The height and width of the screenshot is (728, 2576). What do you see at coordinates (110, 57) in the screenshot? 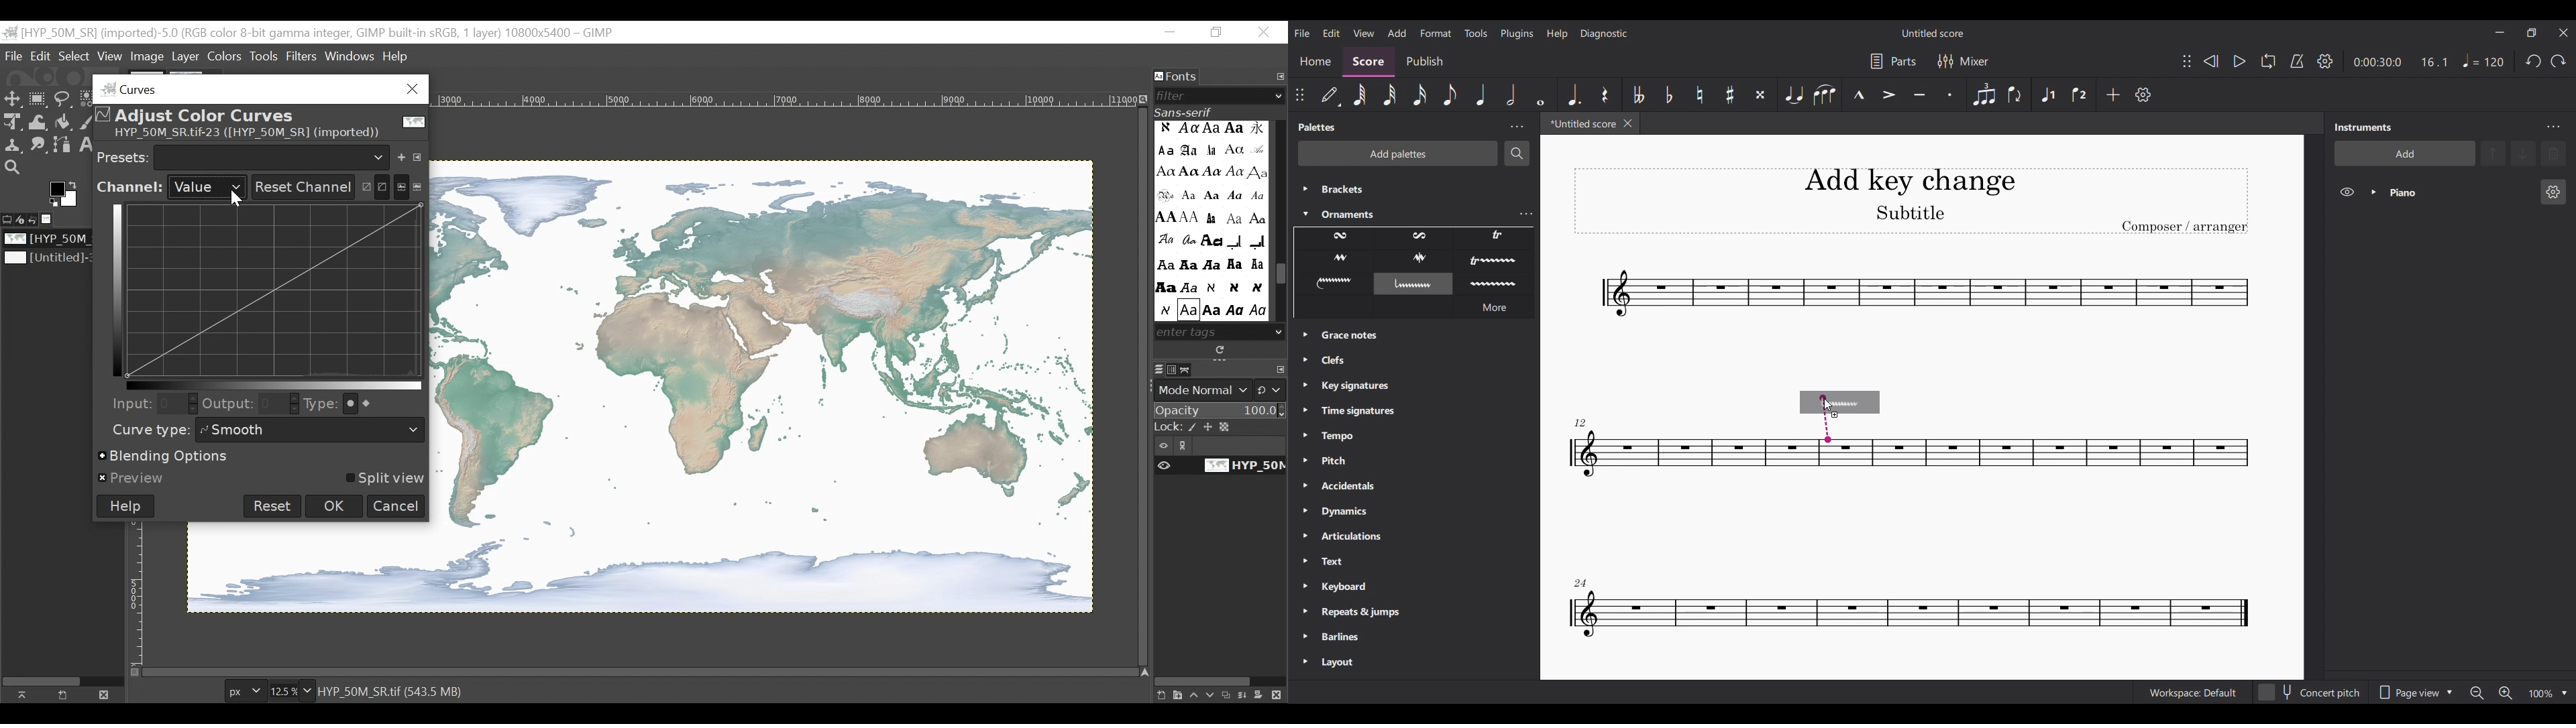
I see `View` at bounding box center [110, 57].